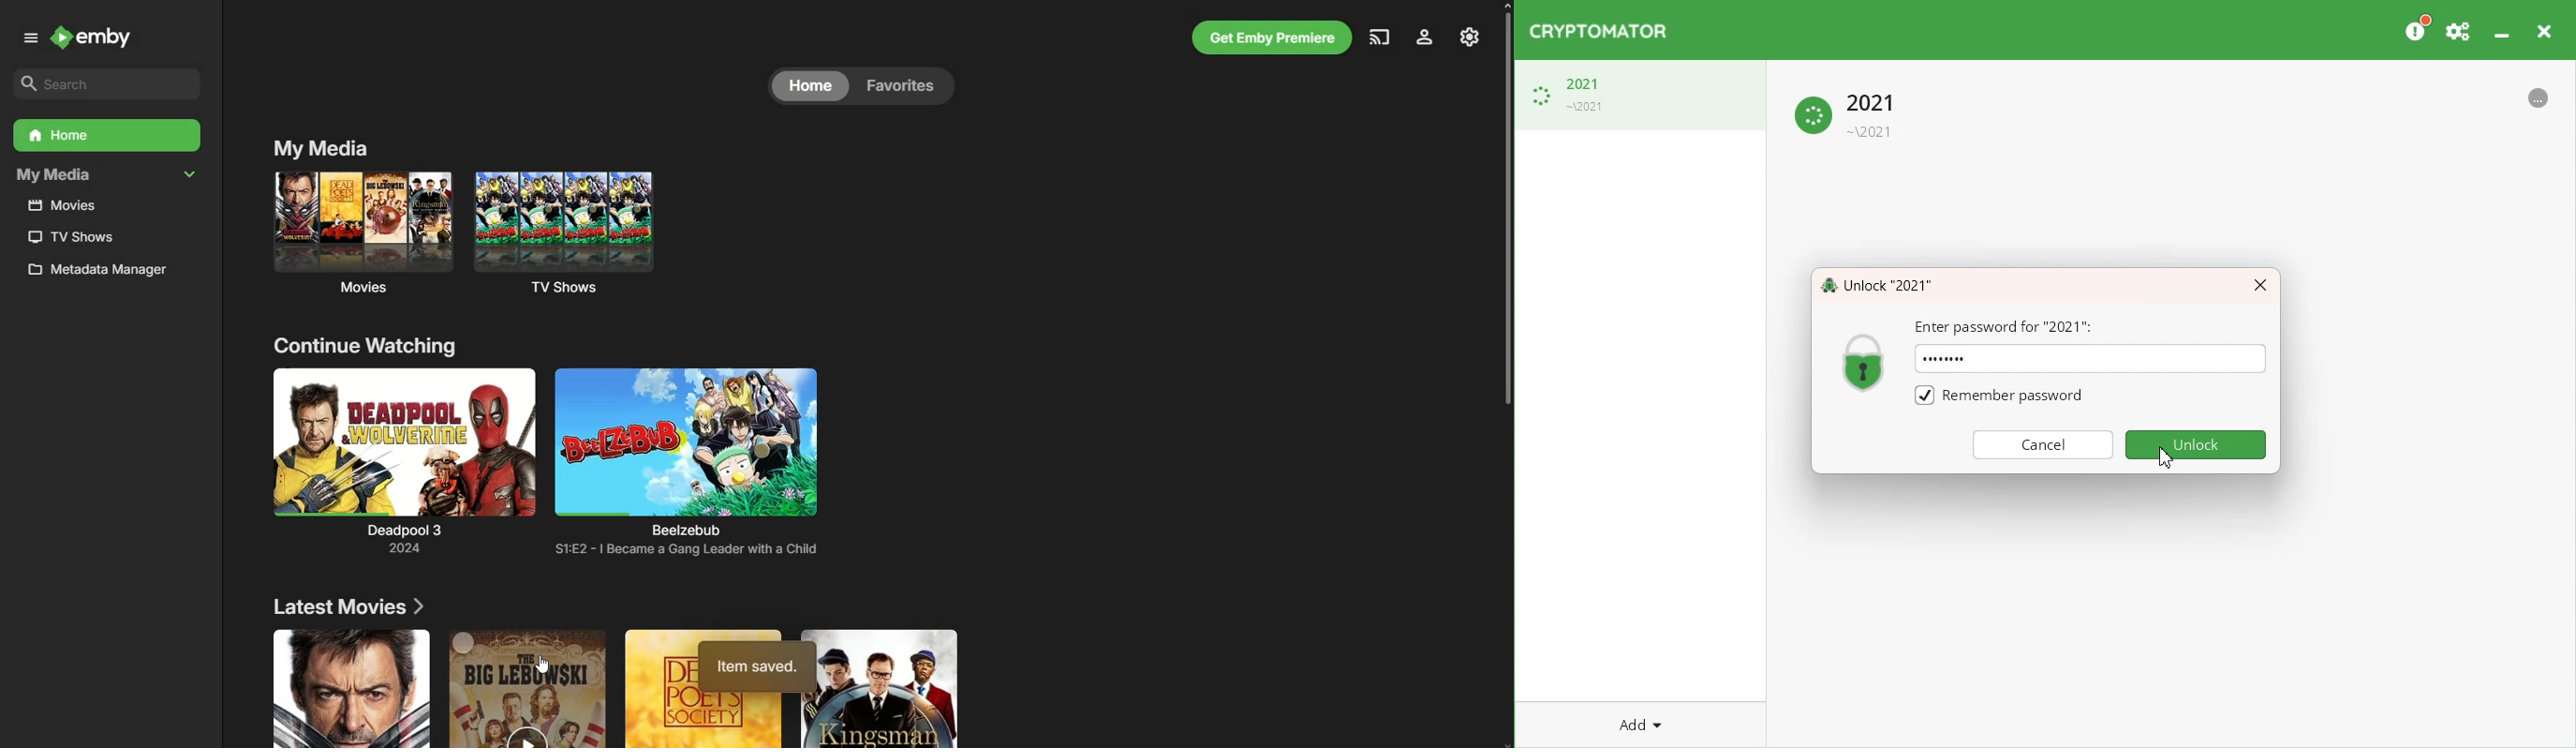  Describe the element at coordinates (2459, 28) in the screenshot. I see `Preferences` at that location.